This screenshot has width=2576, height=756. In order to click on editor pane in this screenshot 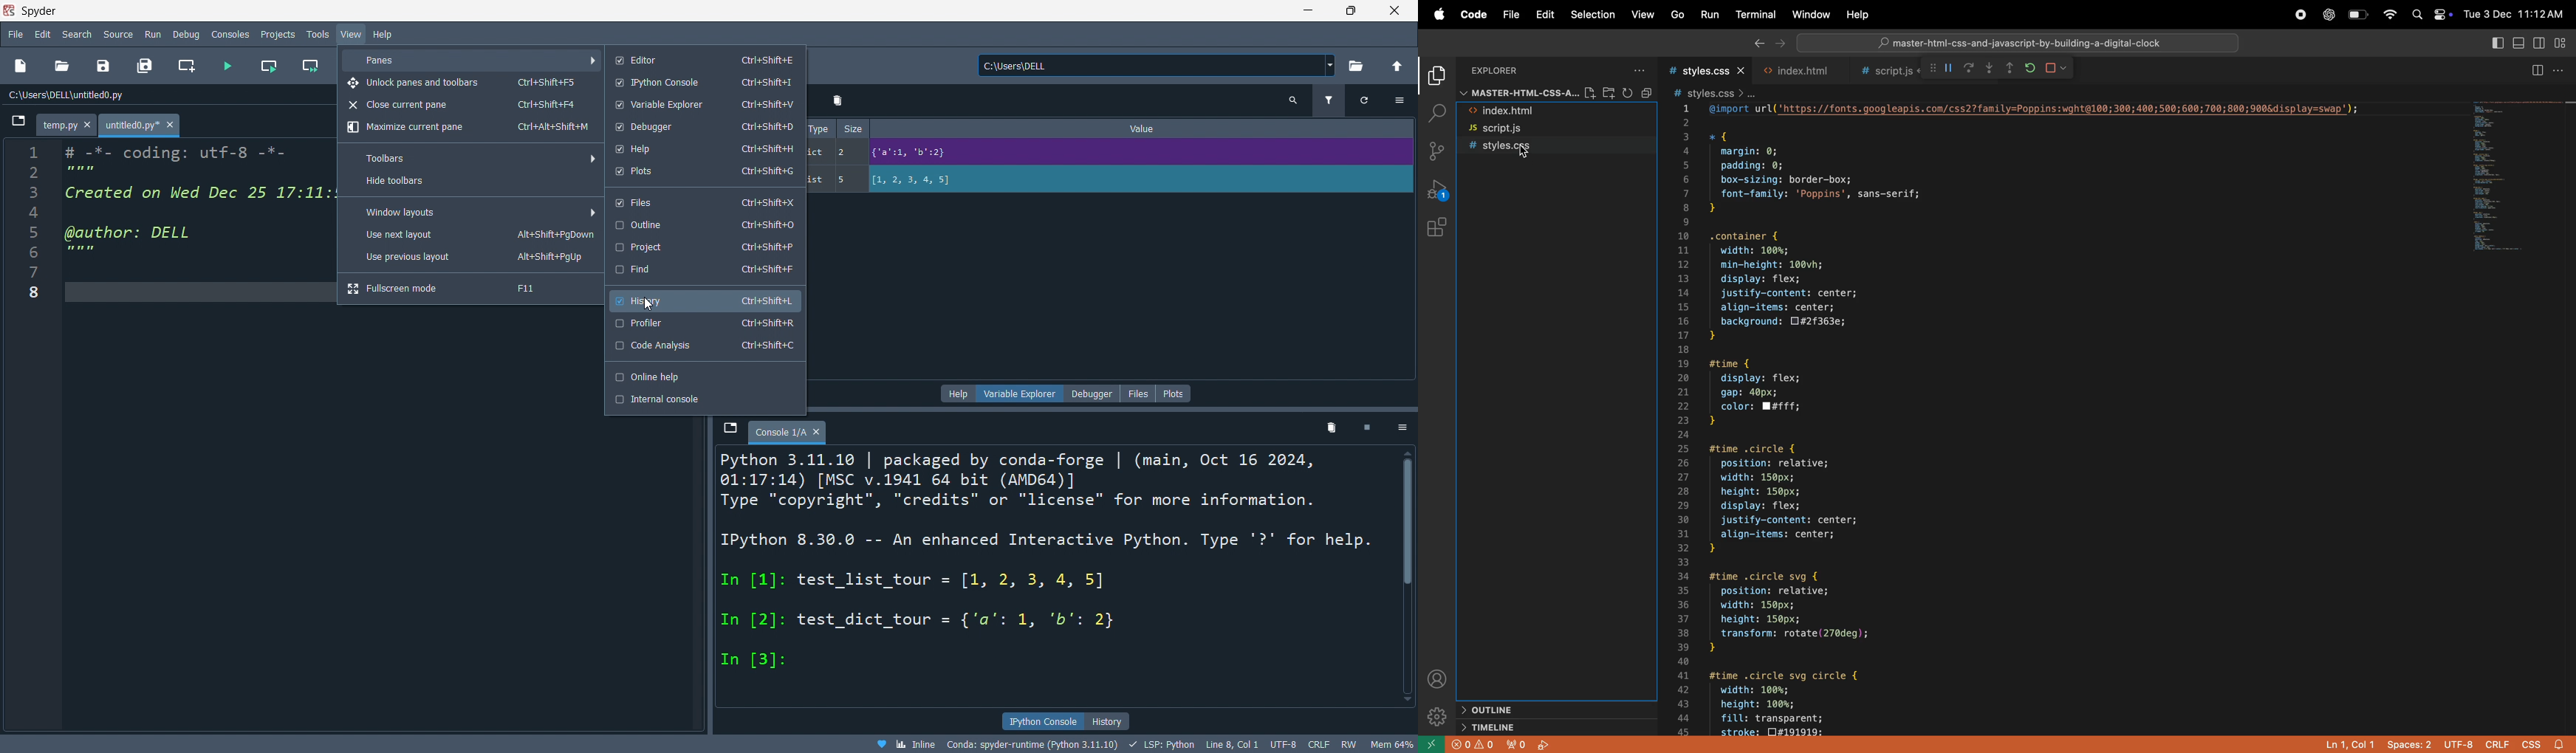, I will do `click(199, 208)`.